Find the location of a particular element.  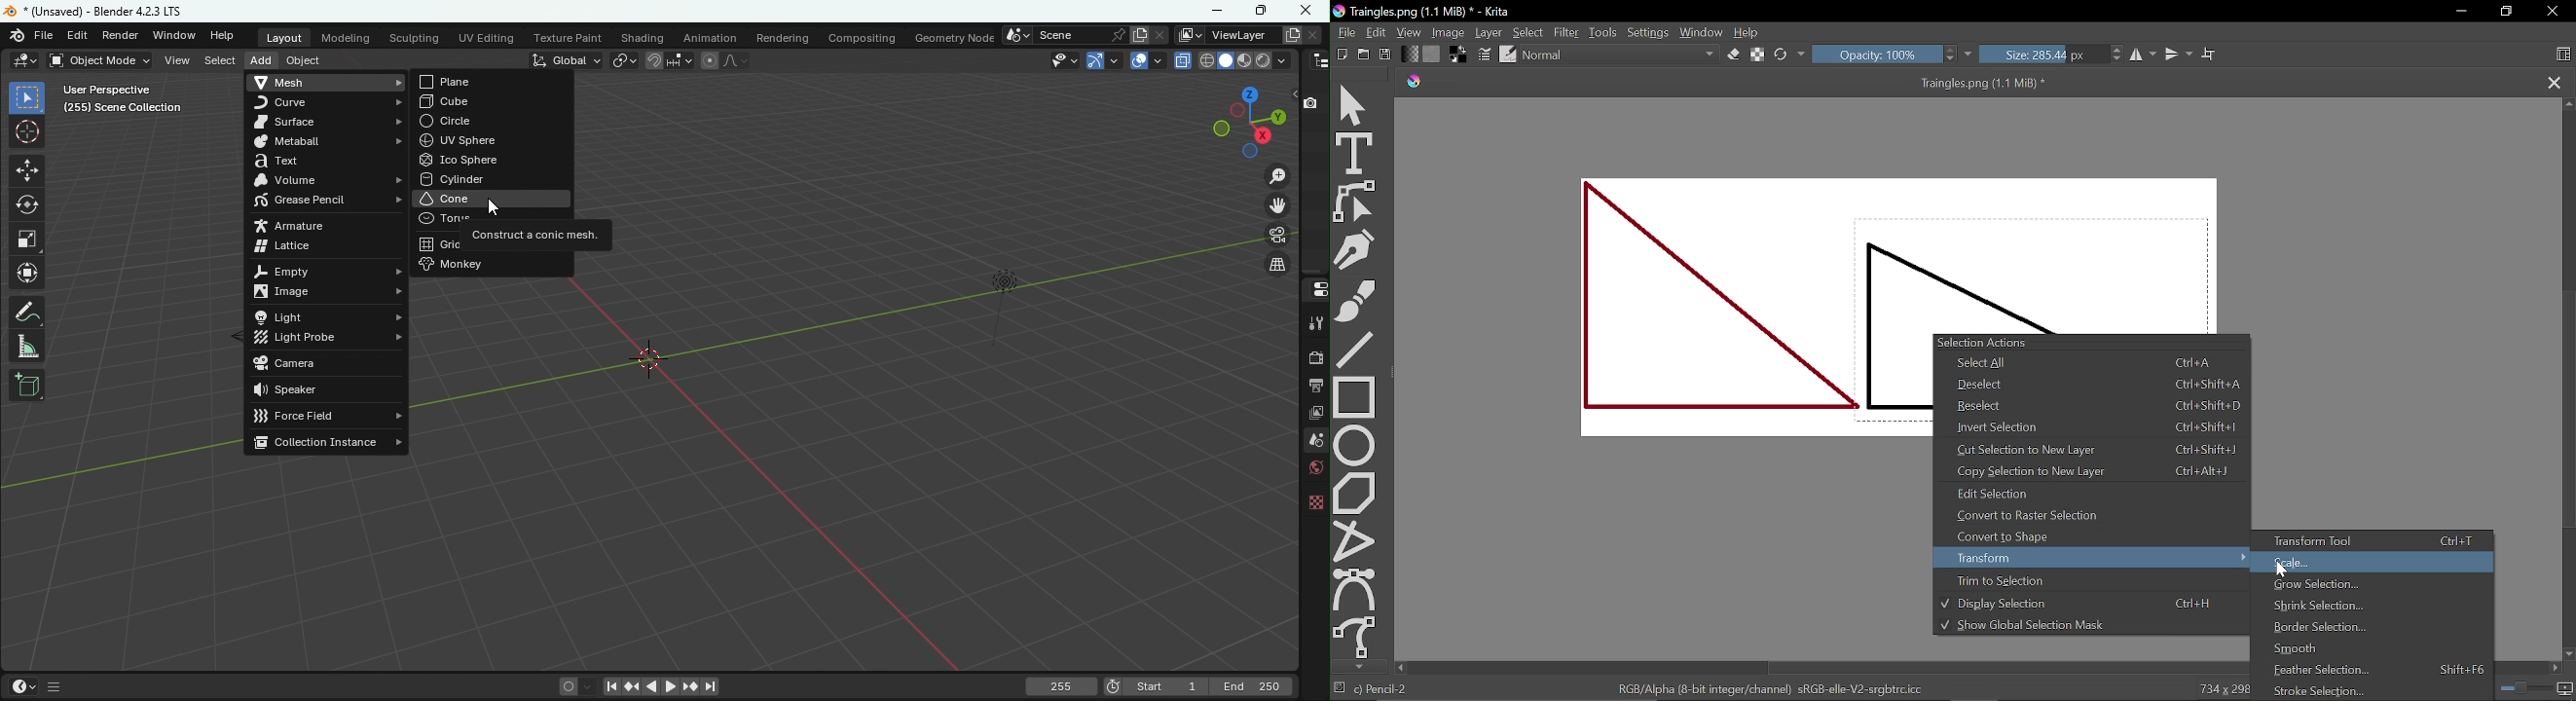

Create new file is located at coordinates (1364, 54).